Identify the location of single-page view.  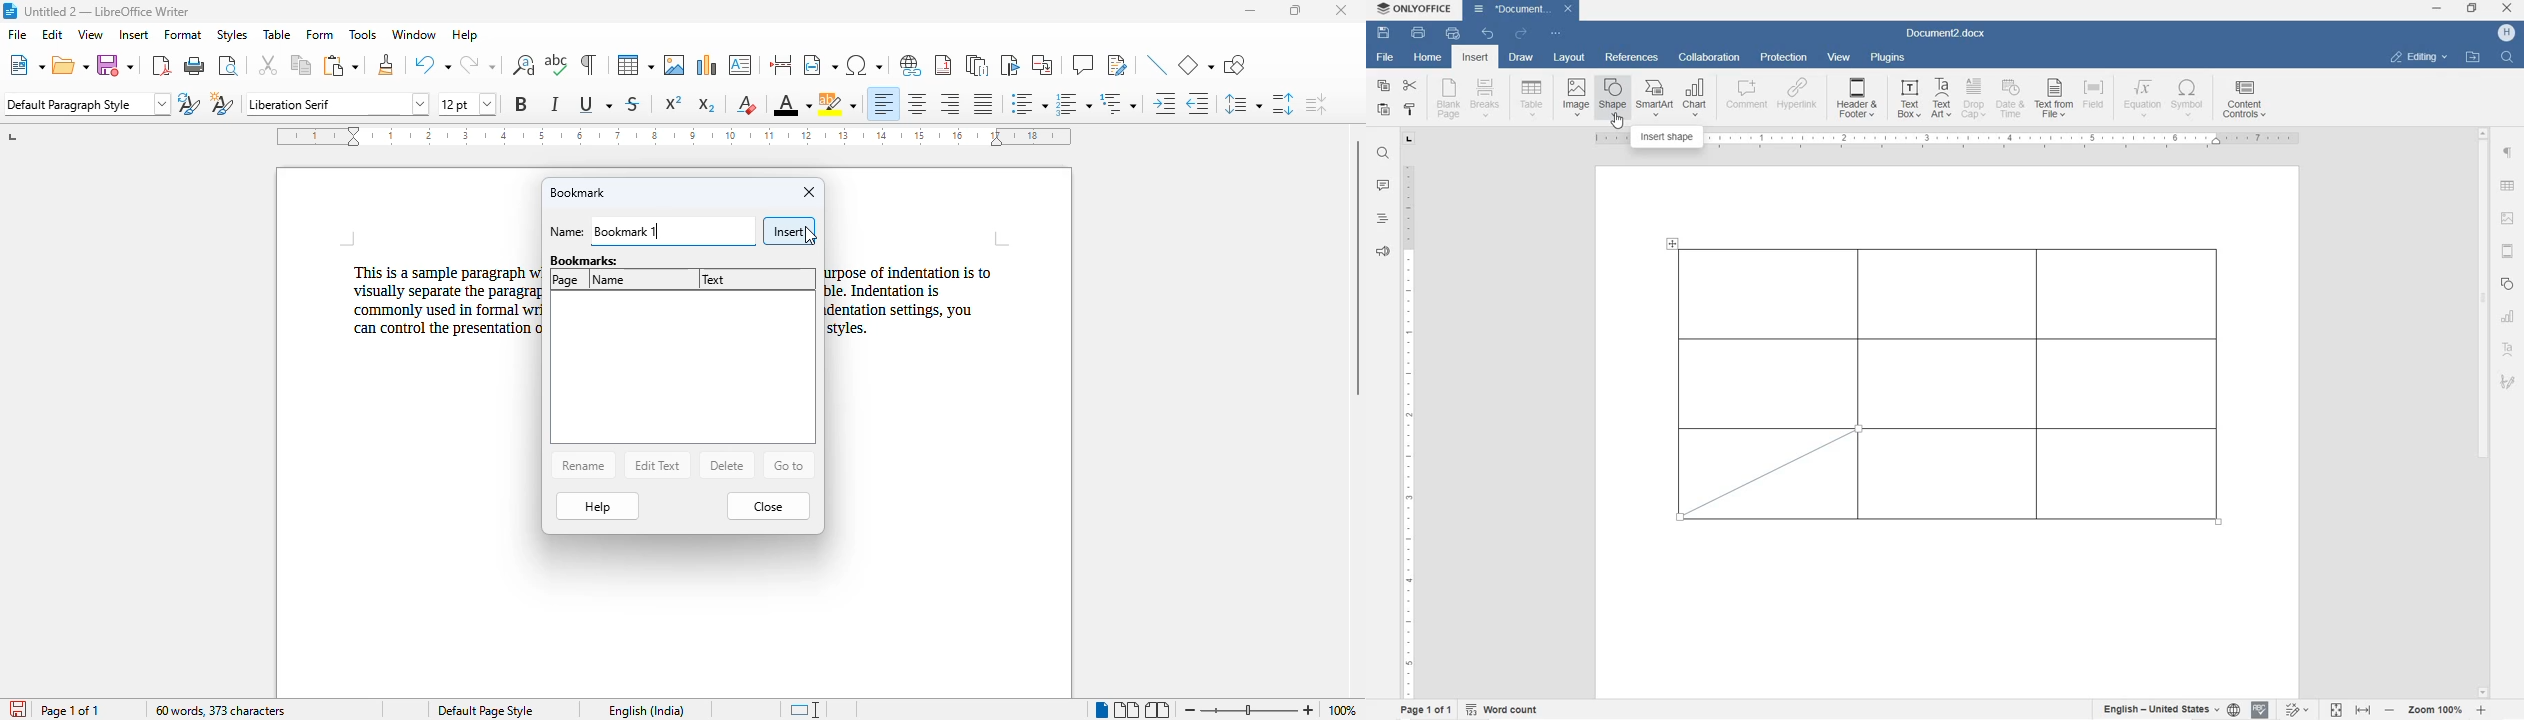
(1102, 710).